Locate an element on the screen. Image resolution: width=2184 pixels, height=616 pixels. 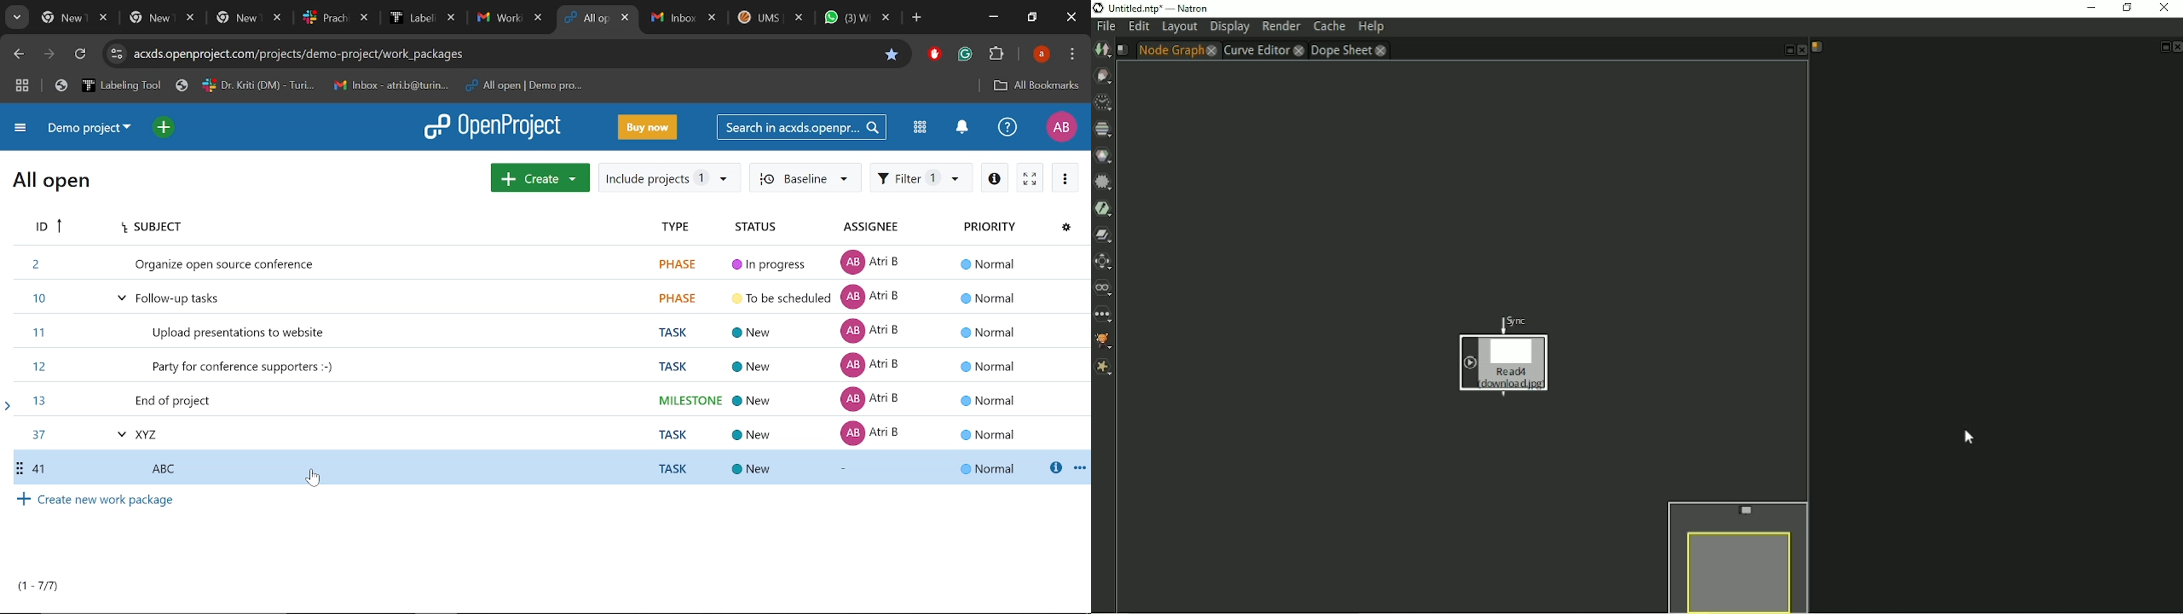
All open is located at coordinates (56, 182).